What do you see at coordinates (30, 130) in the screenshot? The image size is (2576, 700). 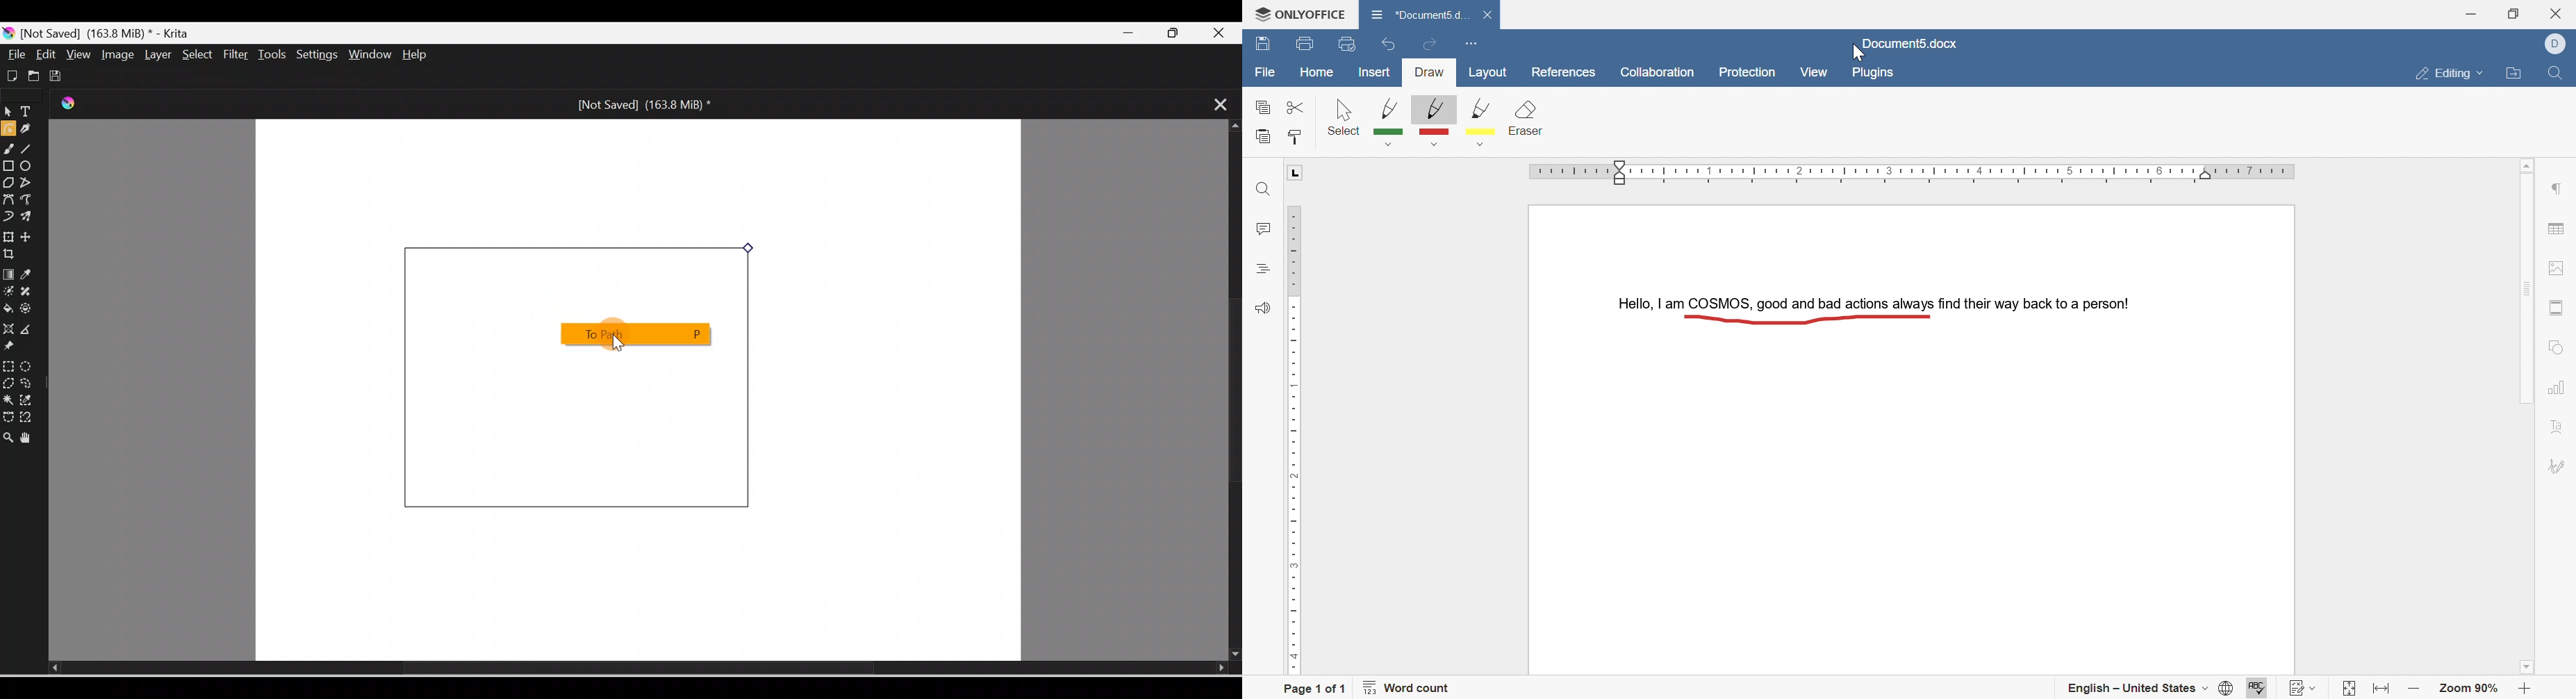 I see `Calligraphy` at bounding box center [30, 130].